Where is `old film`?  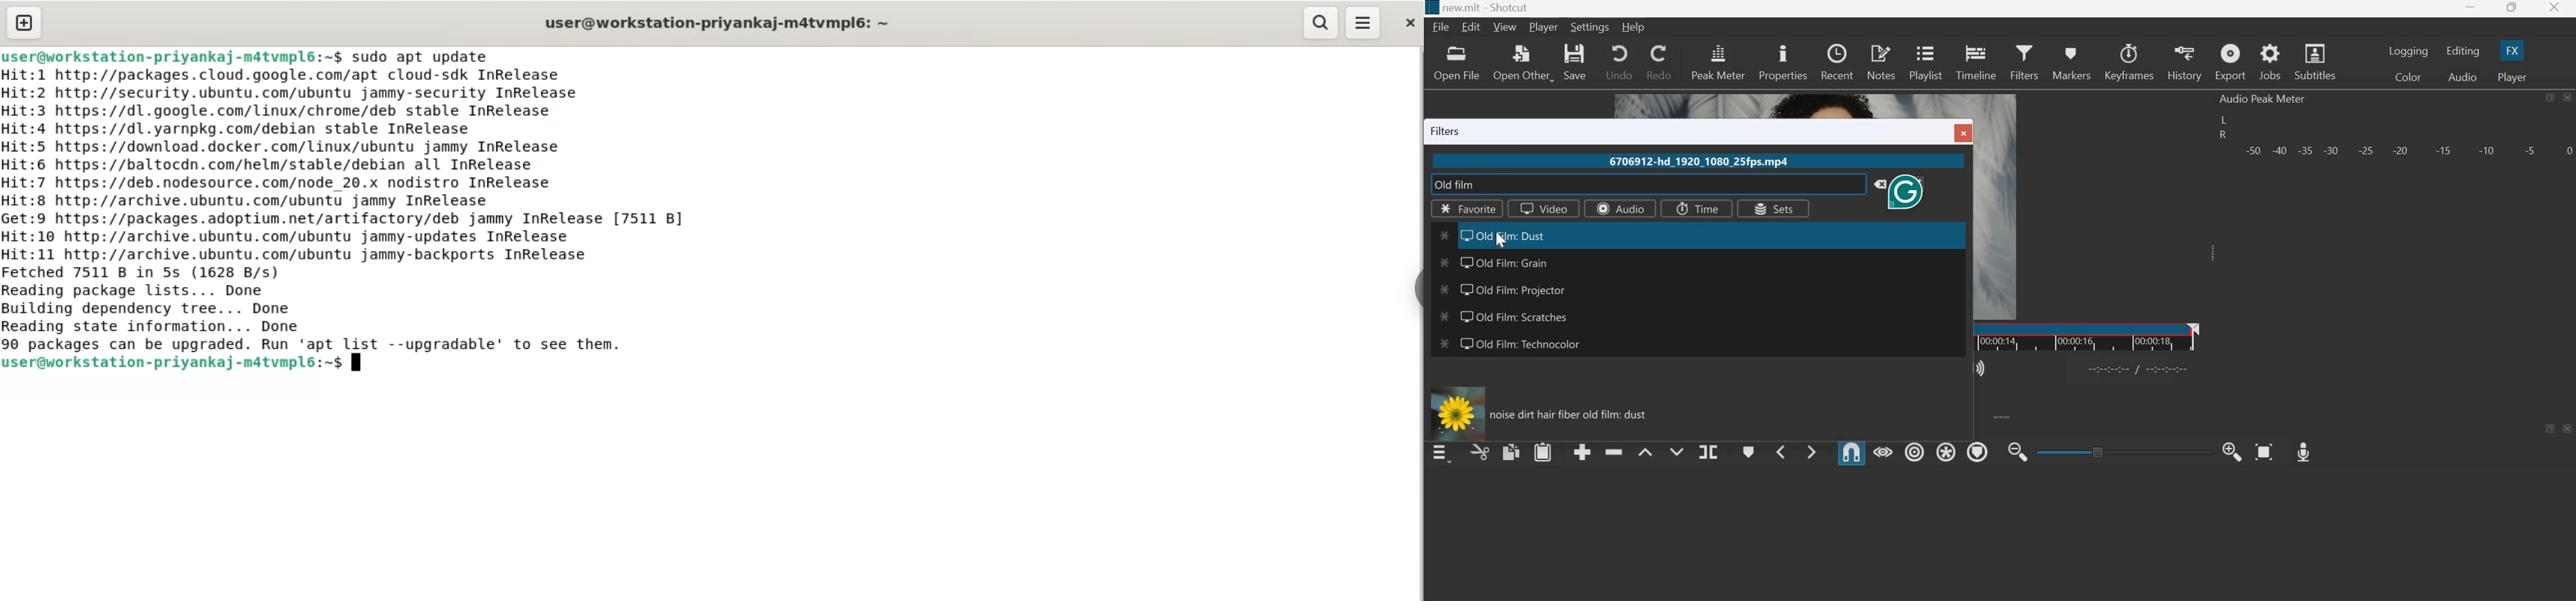 old film is located at coordinates (1457, 184).